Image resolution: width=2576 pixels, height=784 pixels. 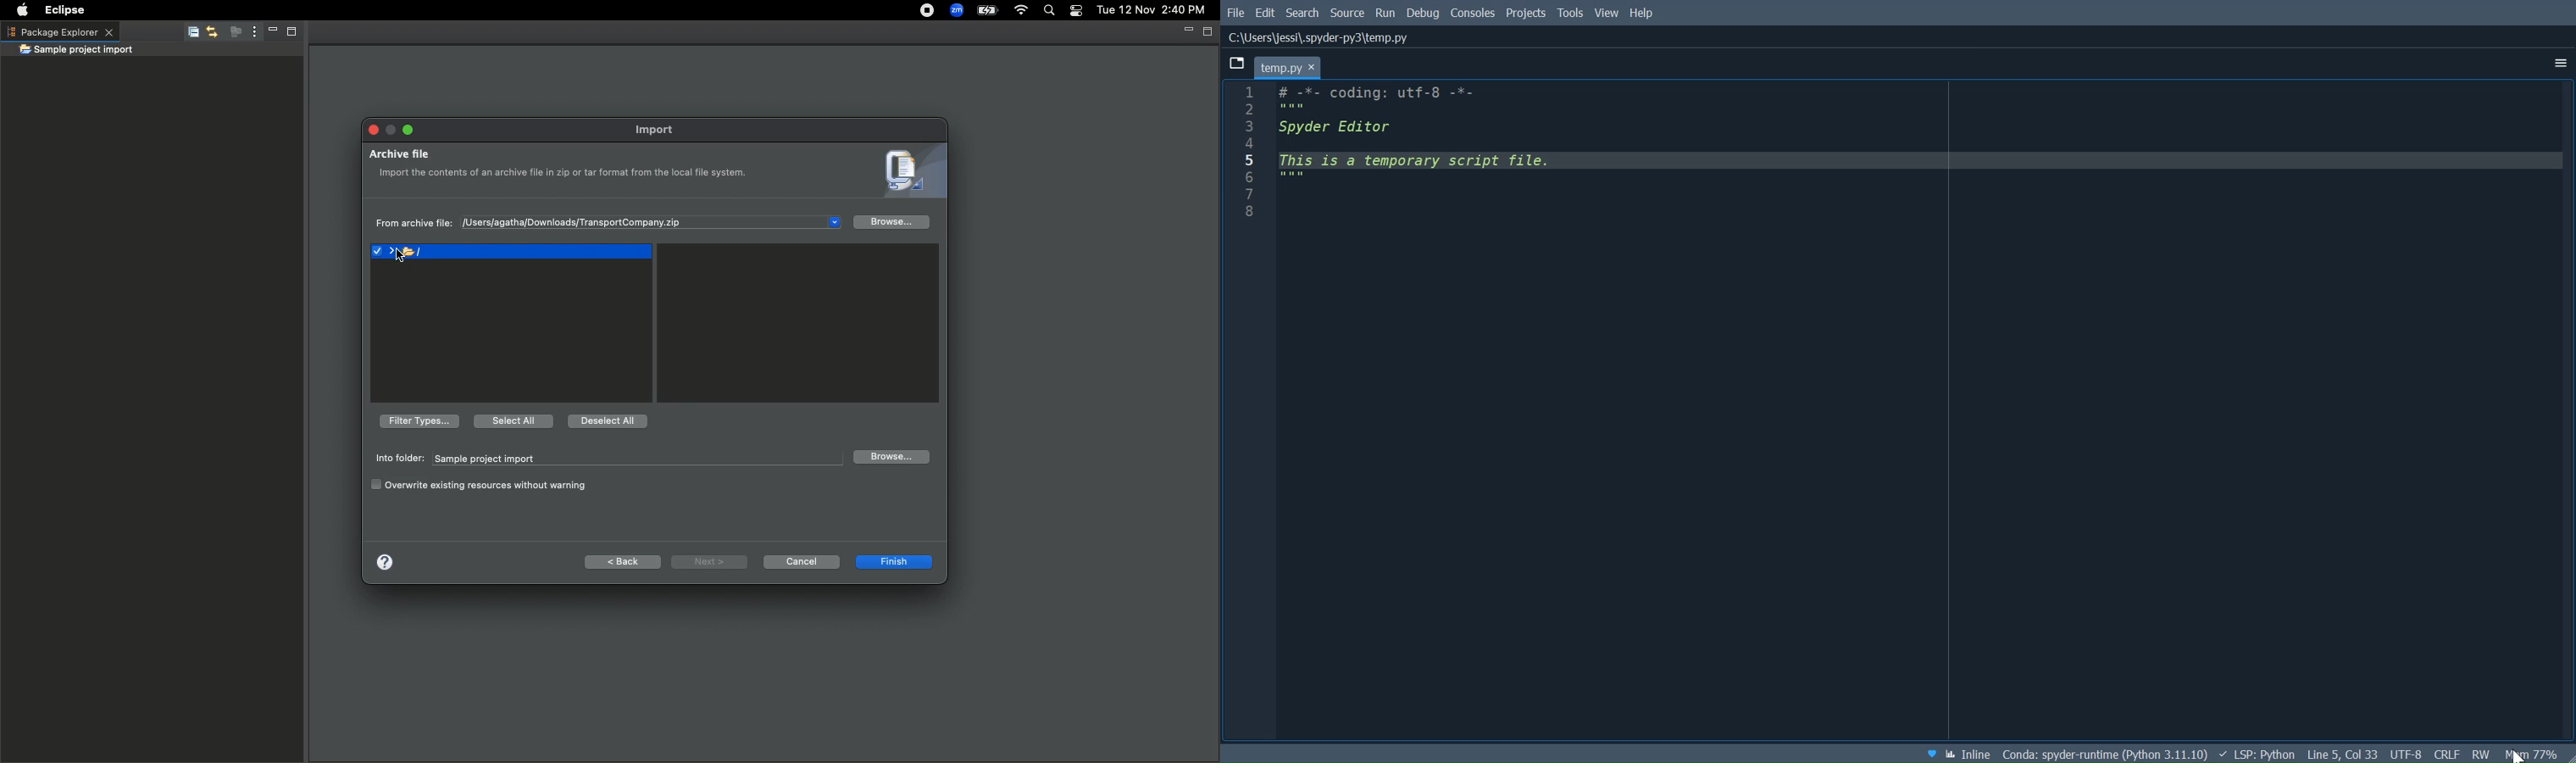 What do you see at coordinates (251, 32) in the screenshot?
I see `View menu` at bounding box center [251, 32].